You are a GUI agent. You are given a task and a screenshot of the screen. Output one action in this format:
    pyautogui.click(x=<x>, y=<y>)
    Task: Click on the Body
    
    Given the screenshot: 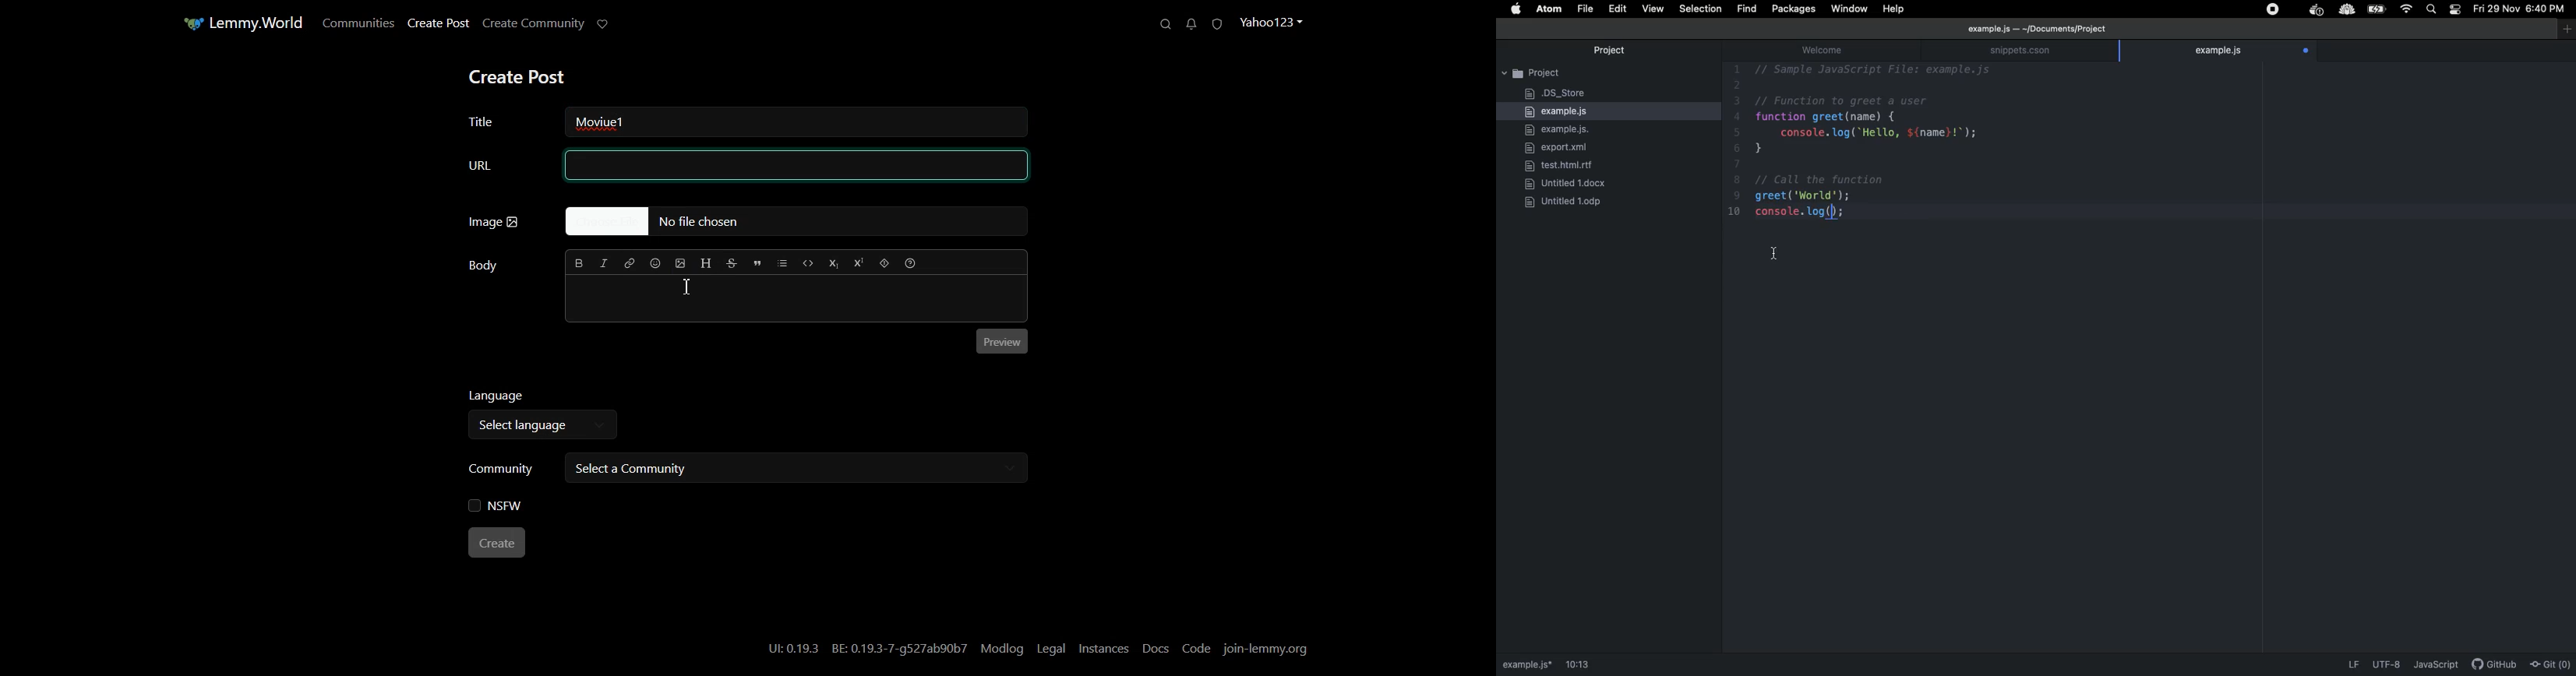 What is the action you would take?
    pyautogui.click(x=483, y=266)
    